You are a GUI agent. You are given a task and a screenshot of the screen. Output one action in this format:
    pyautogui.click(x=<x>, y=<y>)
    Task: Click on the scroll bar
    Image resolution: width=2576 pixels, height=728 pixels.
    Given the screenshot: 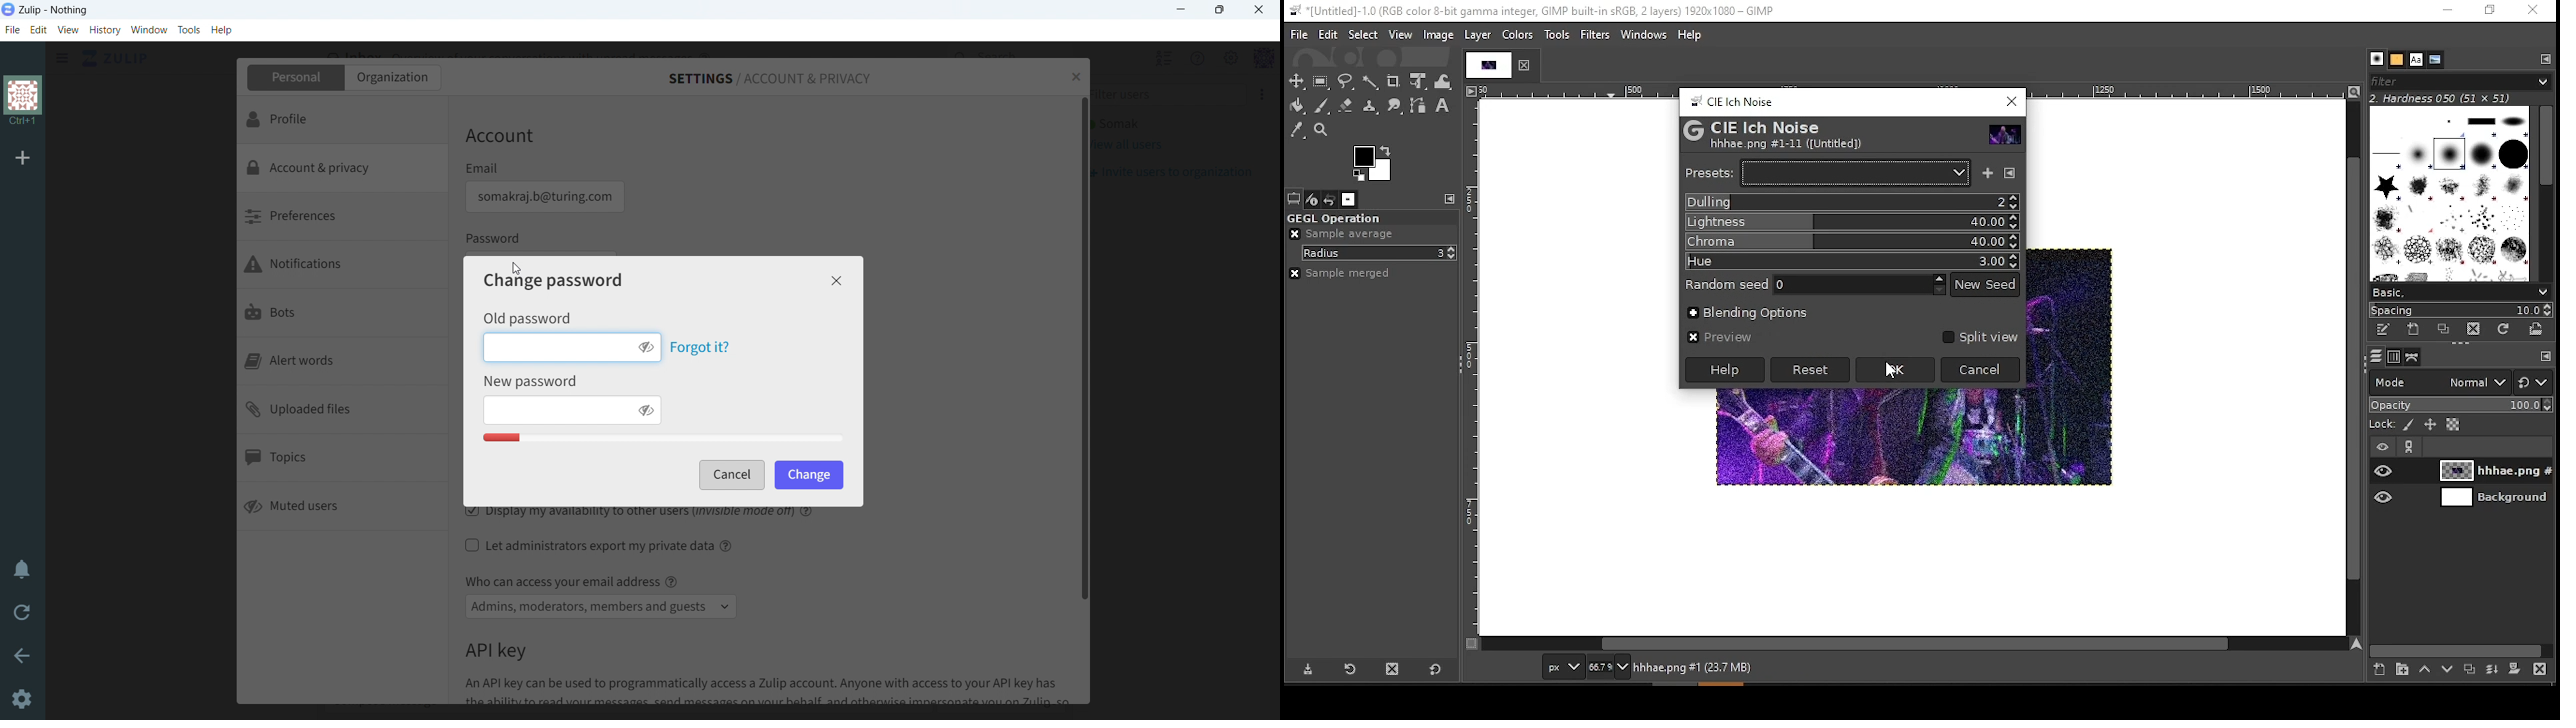 What is the action you would take?
    pyautogui.click(x=2459, y=648)
    